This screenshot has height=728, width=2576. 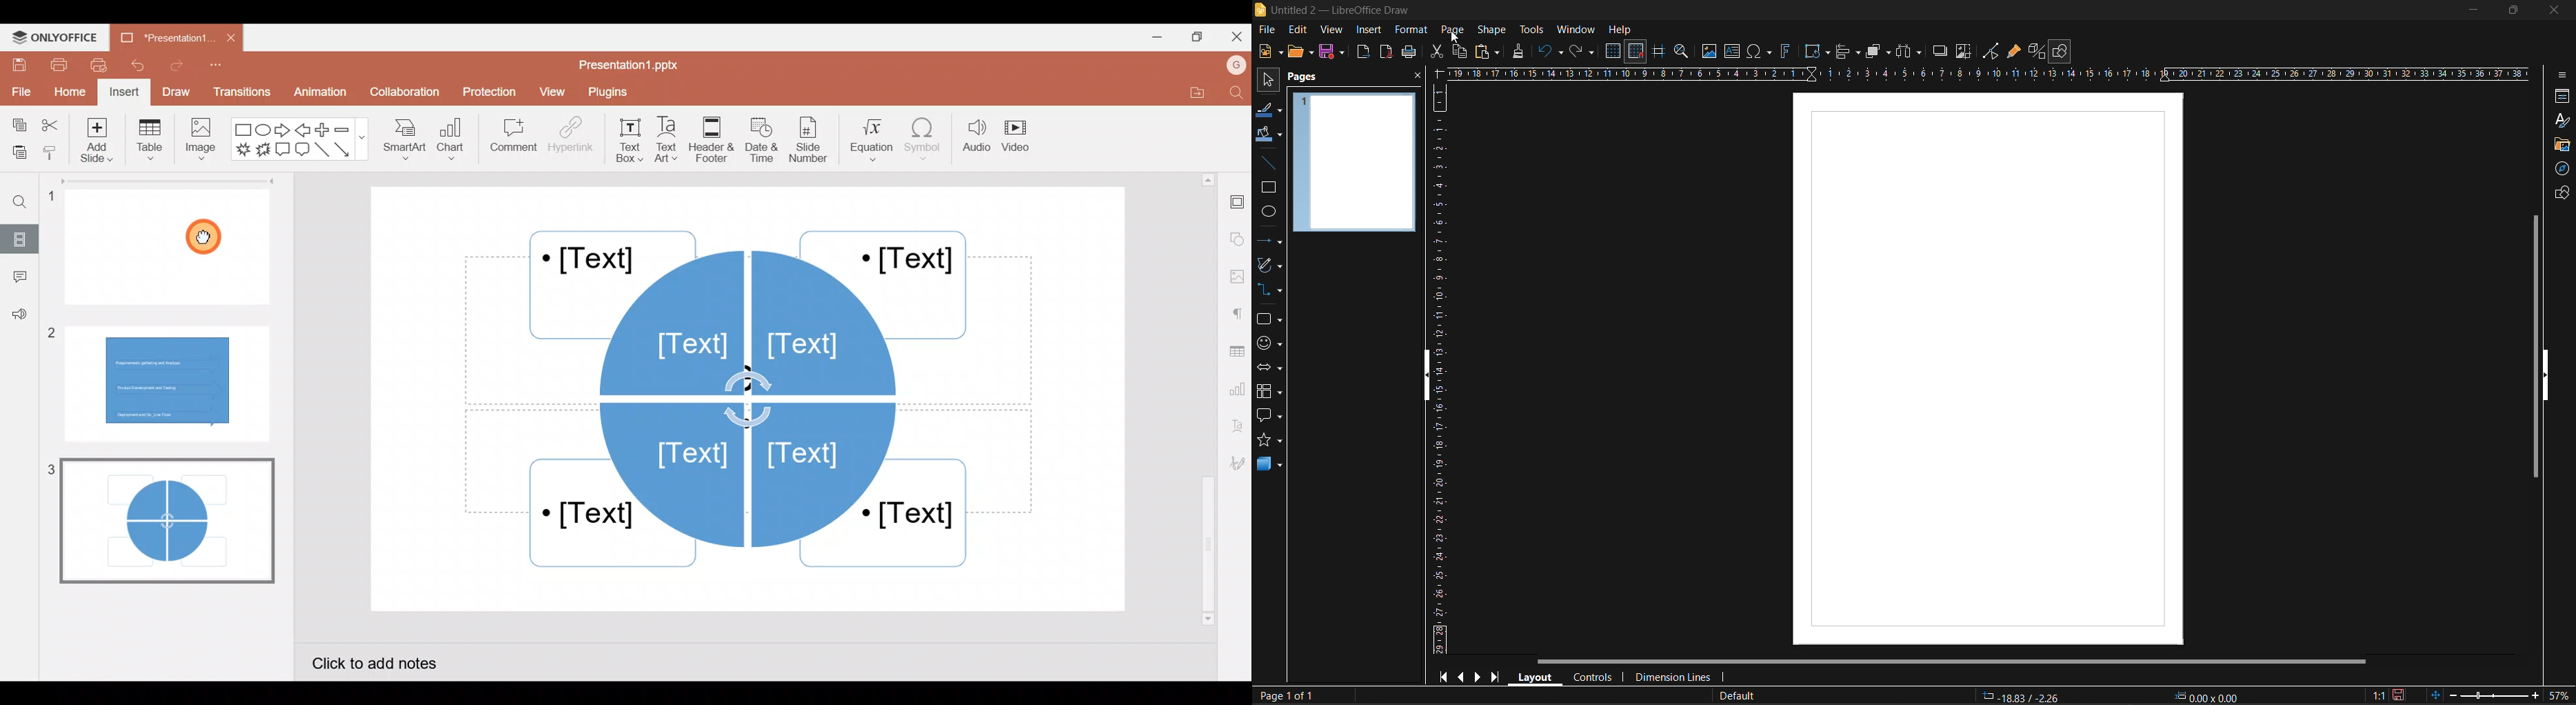 What do you see at coordinates (1707, 52) in the screenshot?
I see `image` at bounding box center [1707, 52].